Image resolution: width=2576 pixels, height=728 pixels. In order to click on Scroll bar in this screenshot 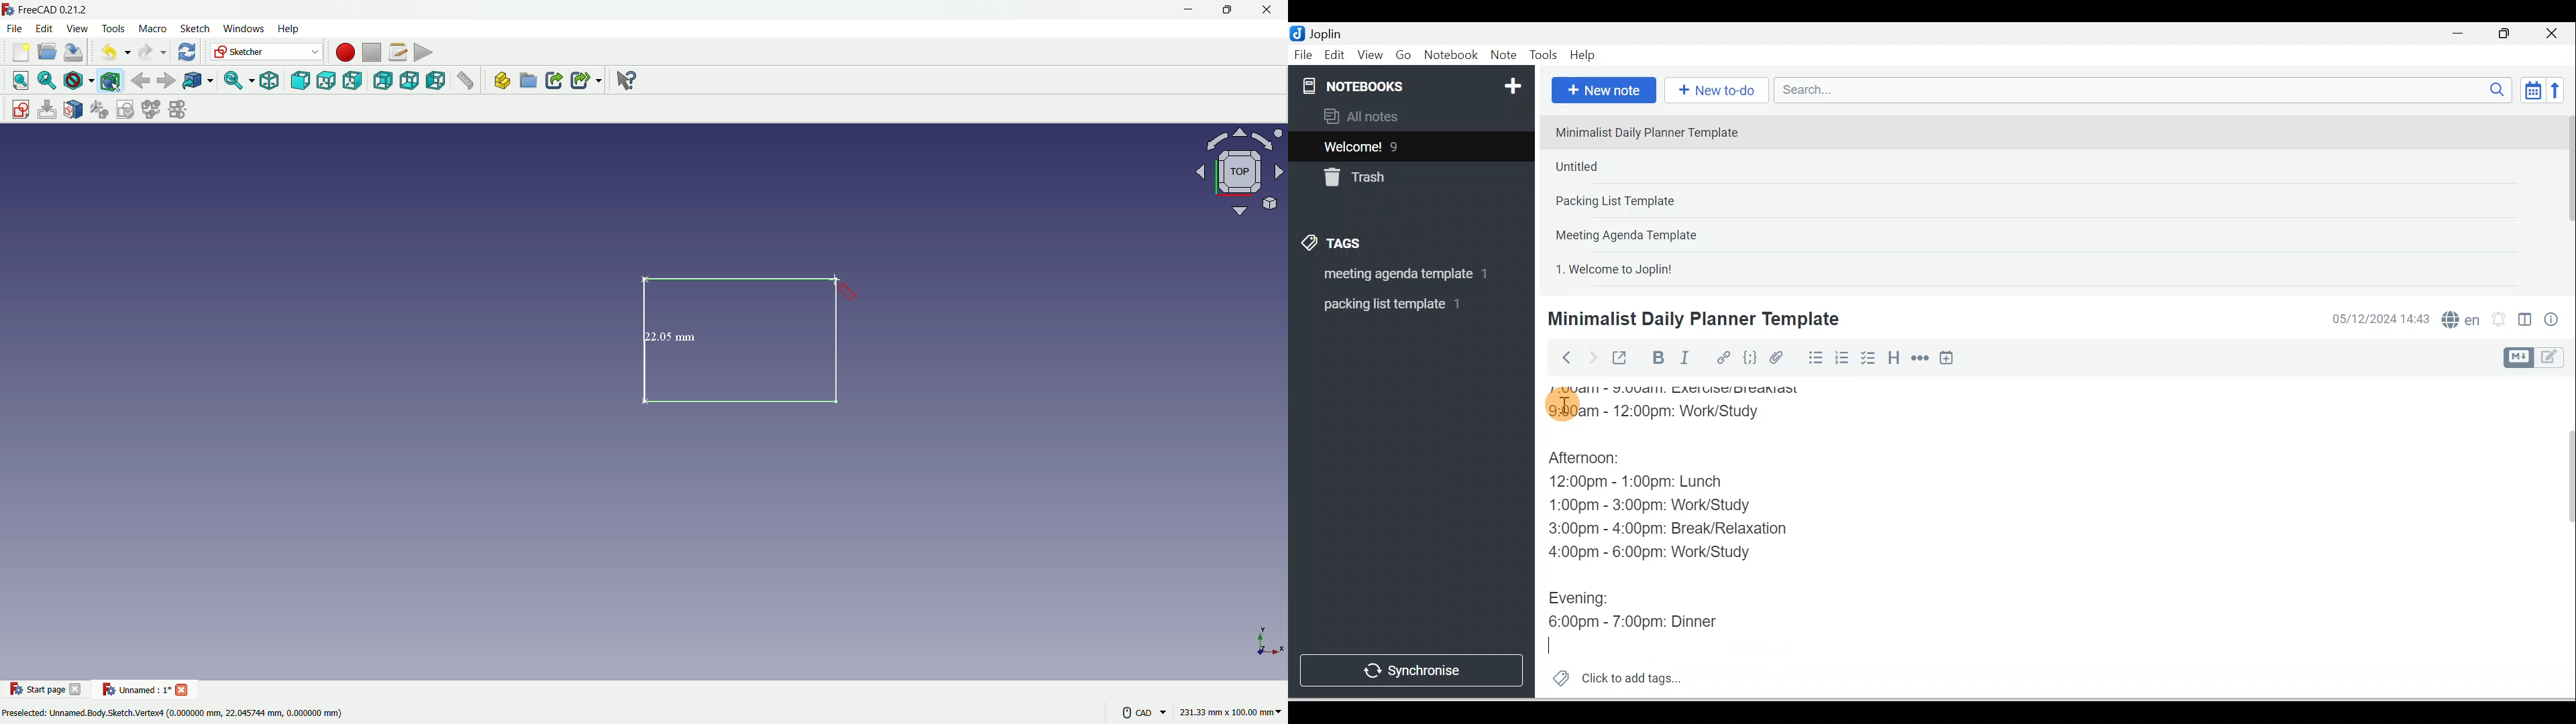, I will do `click(2561, 538)`.